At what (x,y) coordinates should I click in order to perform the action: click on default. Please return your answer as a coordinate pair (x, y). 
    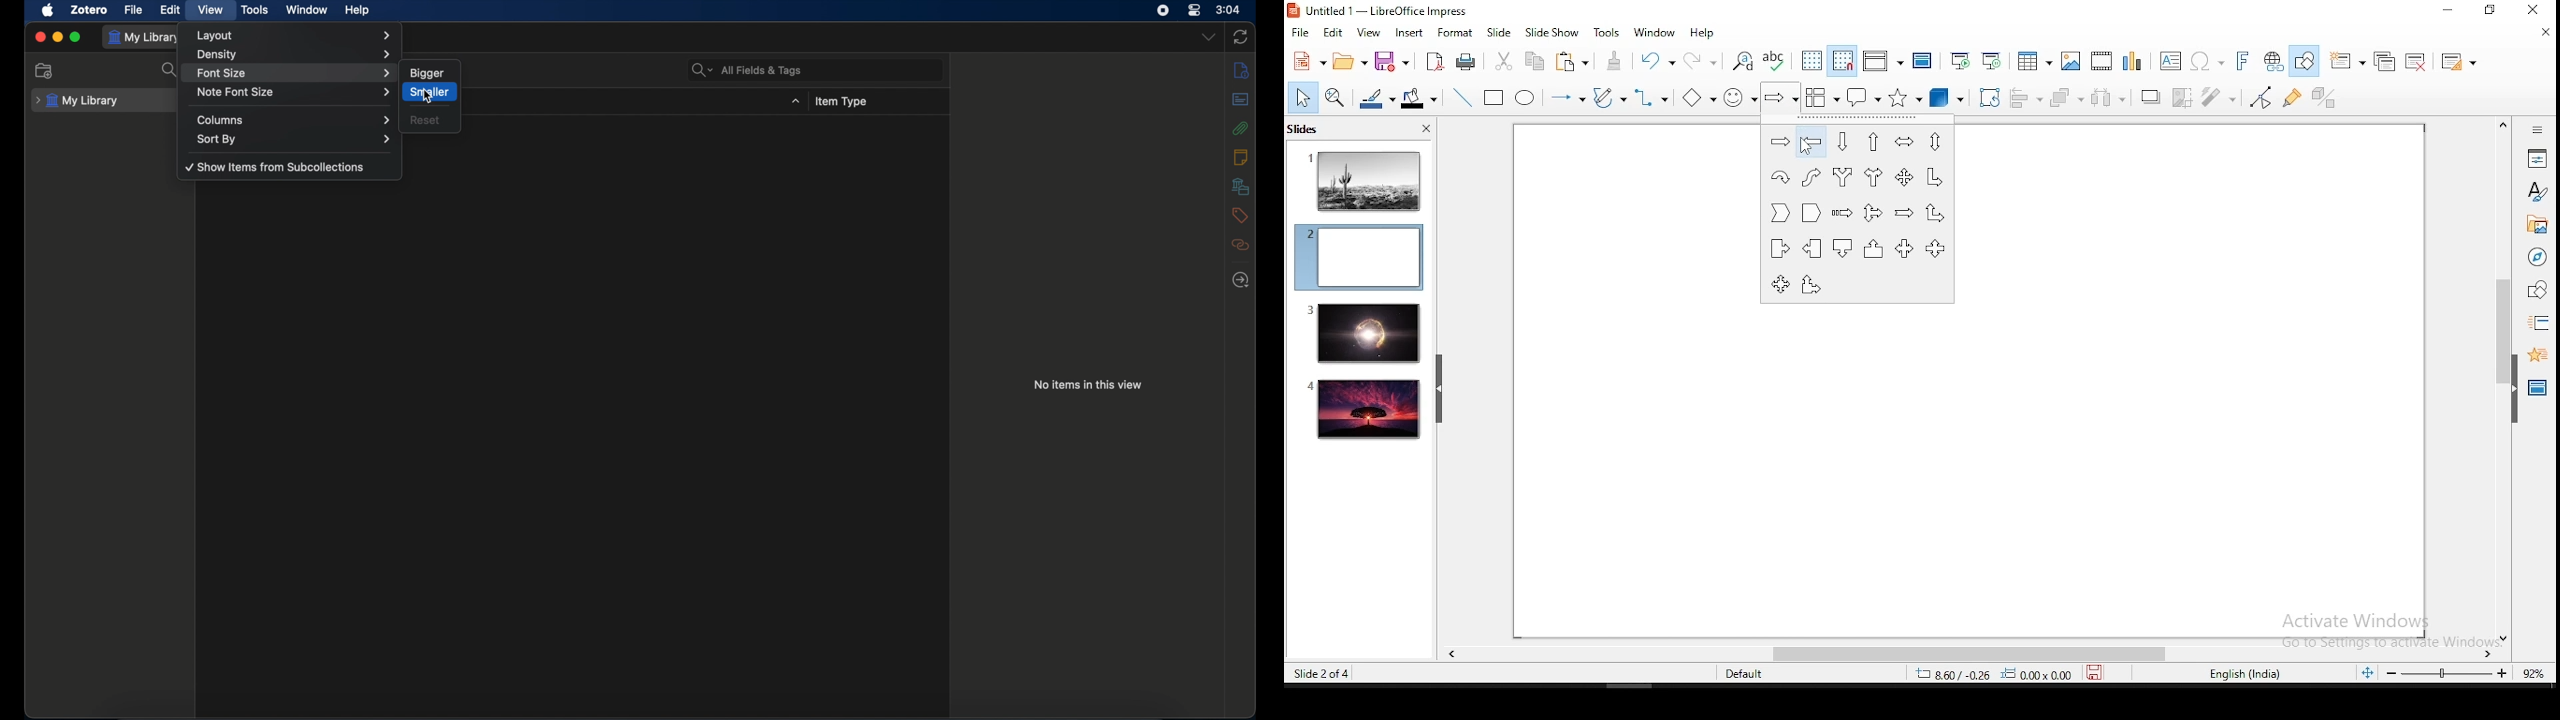
    Looking at the image, I should click on (1746, 674).